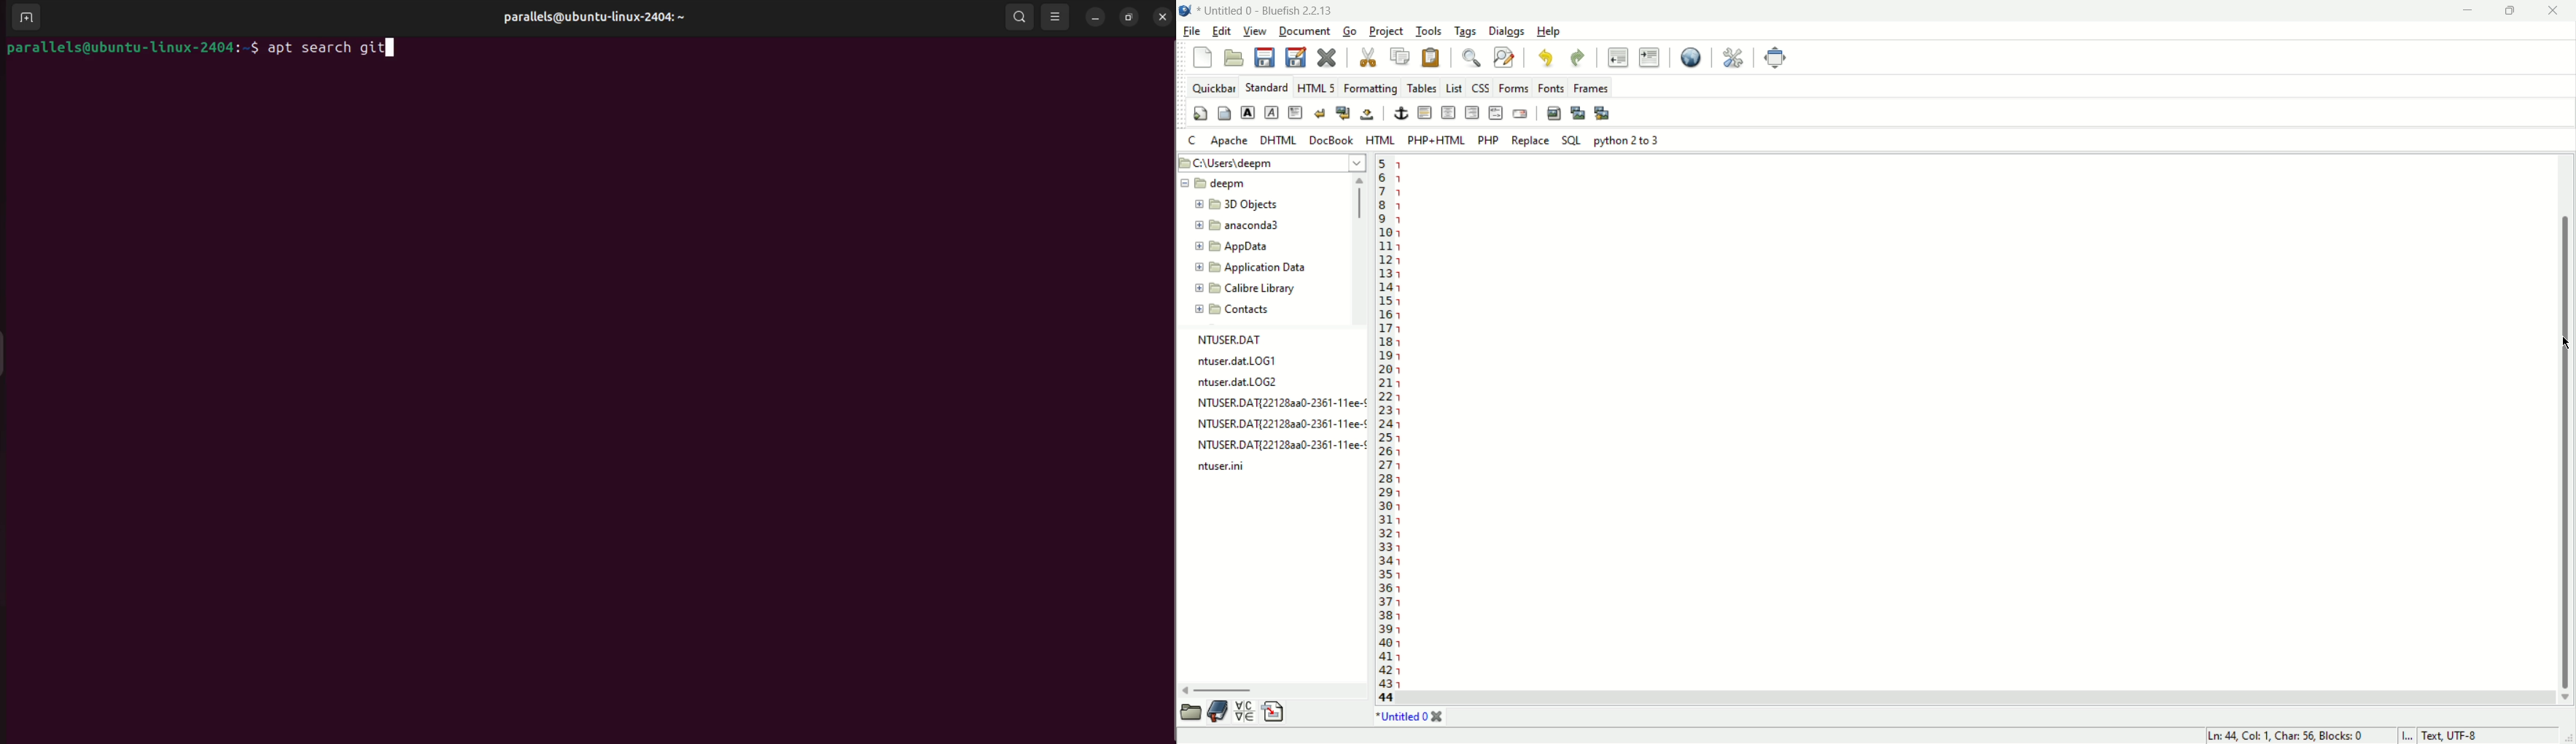  Describe the element at coordinates (1388, 32) in the screenshot. I see `project` at that location.